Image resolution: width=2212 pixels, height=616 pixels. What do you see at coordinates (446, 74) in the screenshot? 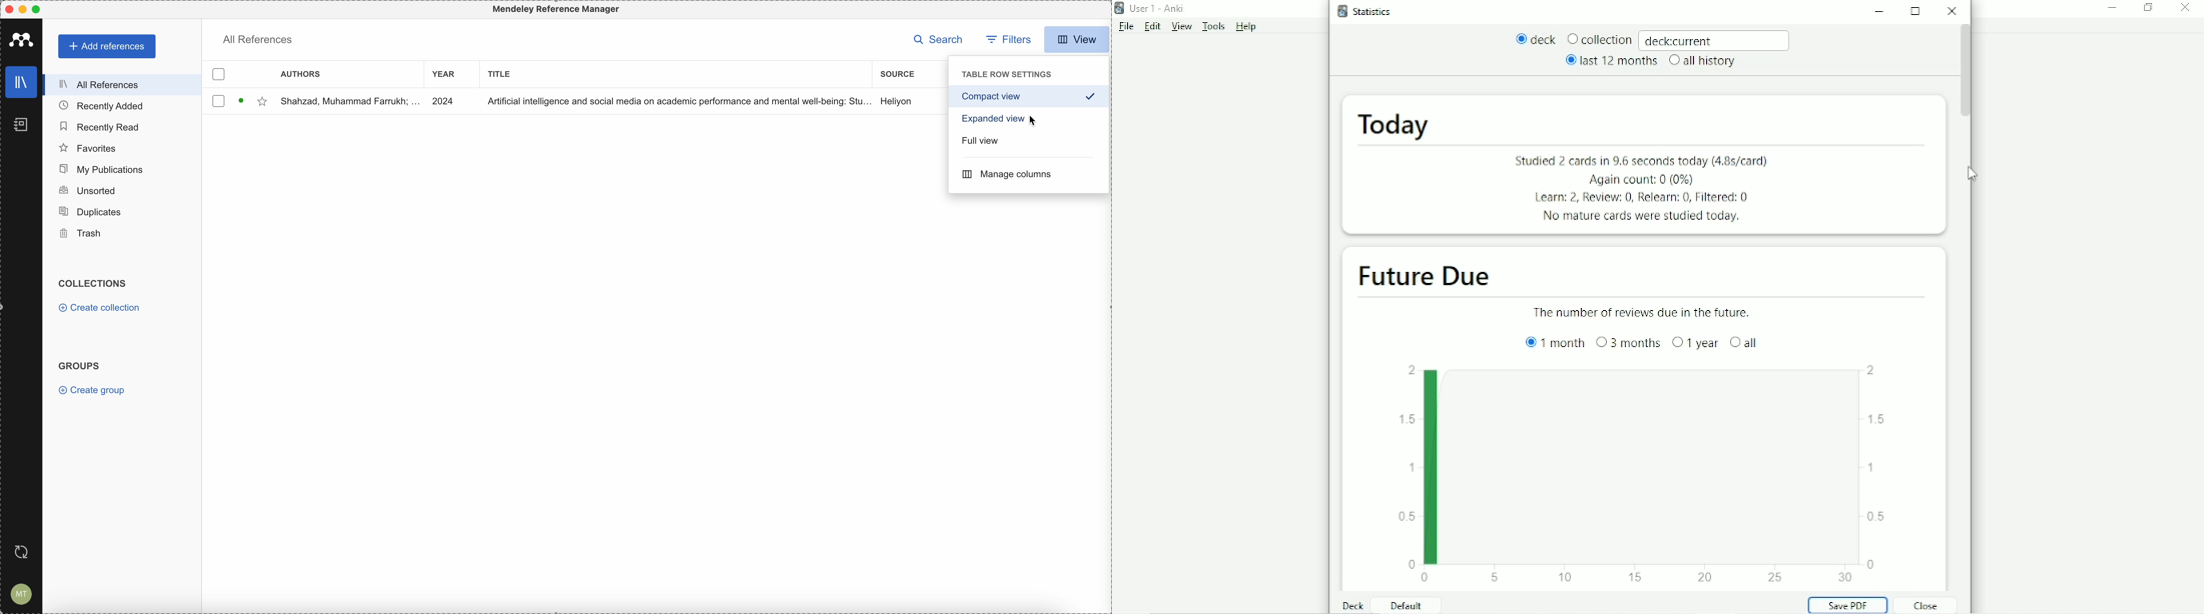
I see `year` at bounding box center [446, 74].